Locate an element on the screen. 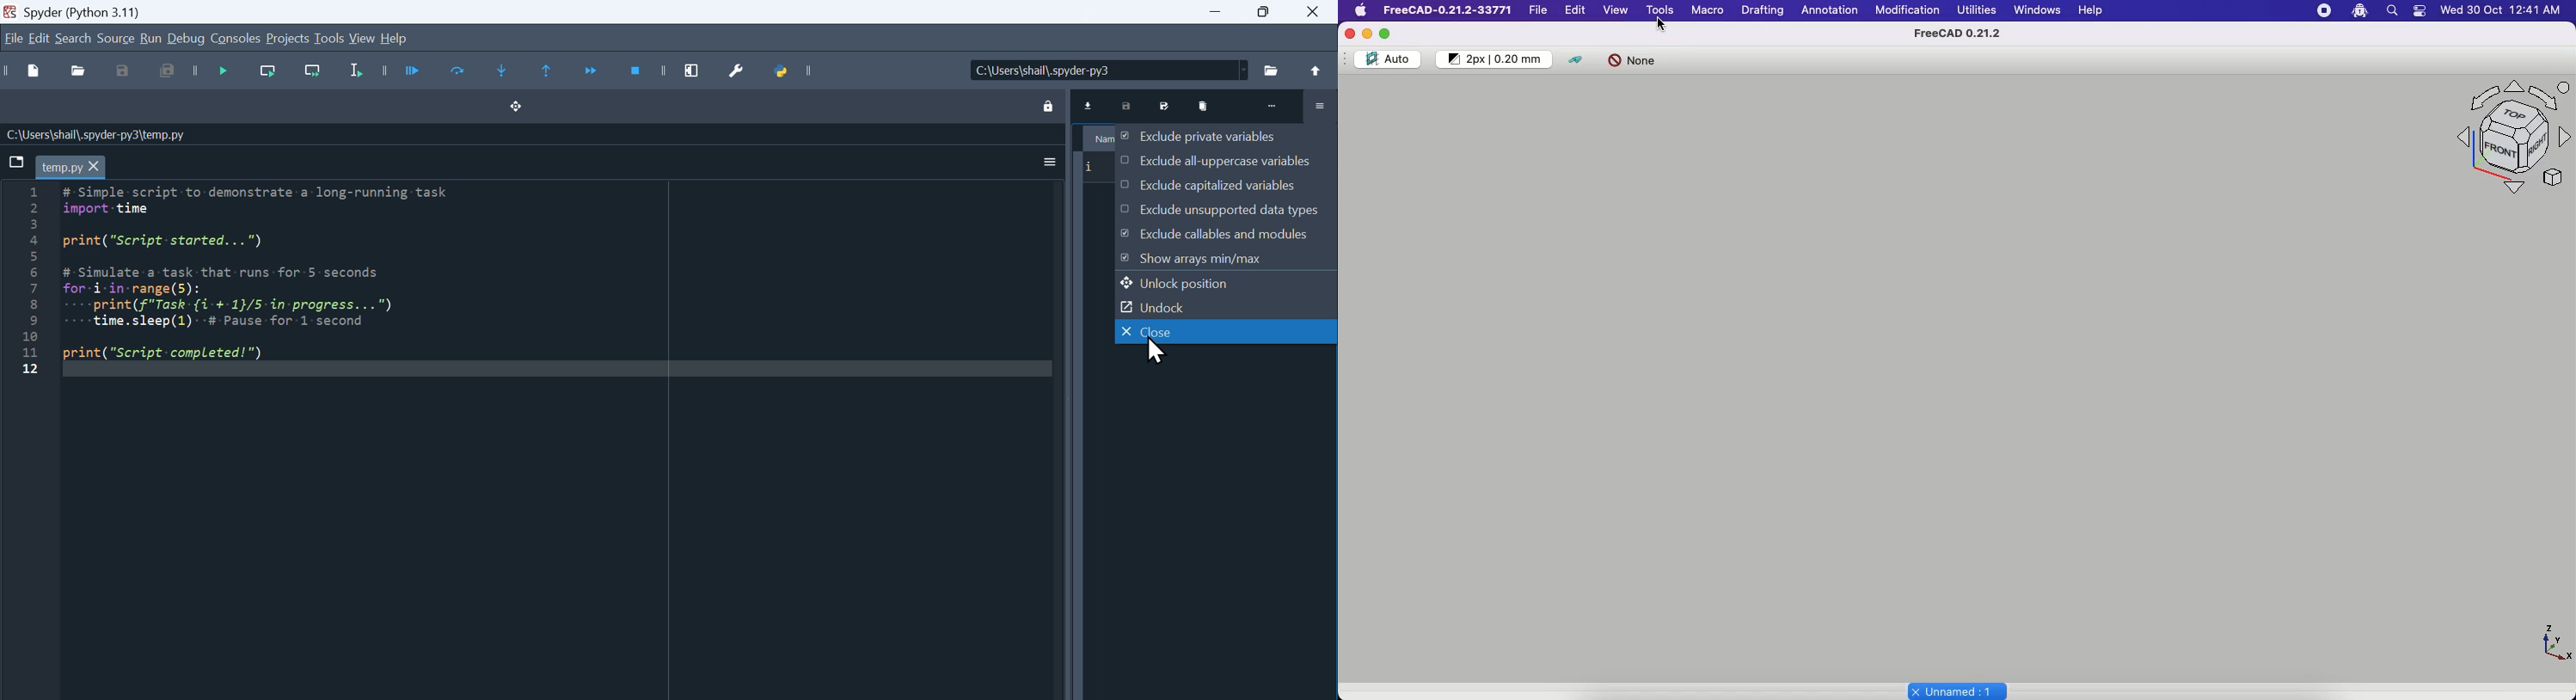 The image size is (2576, 700). Lock button is located at coordinates (1048, 105).